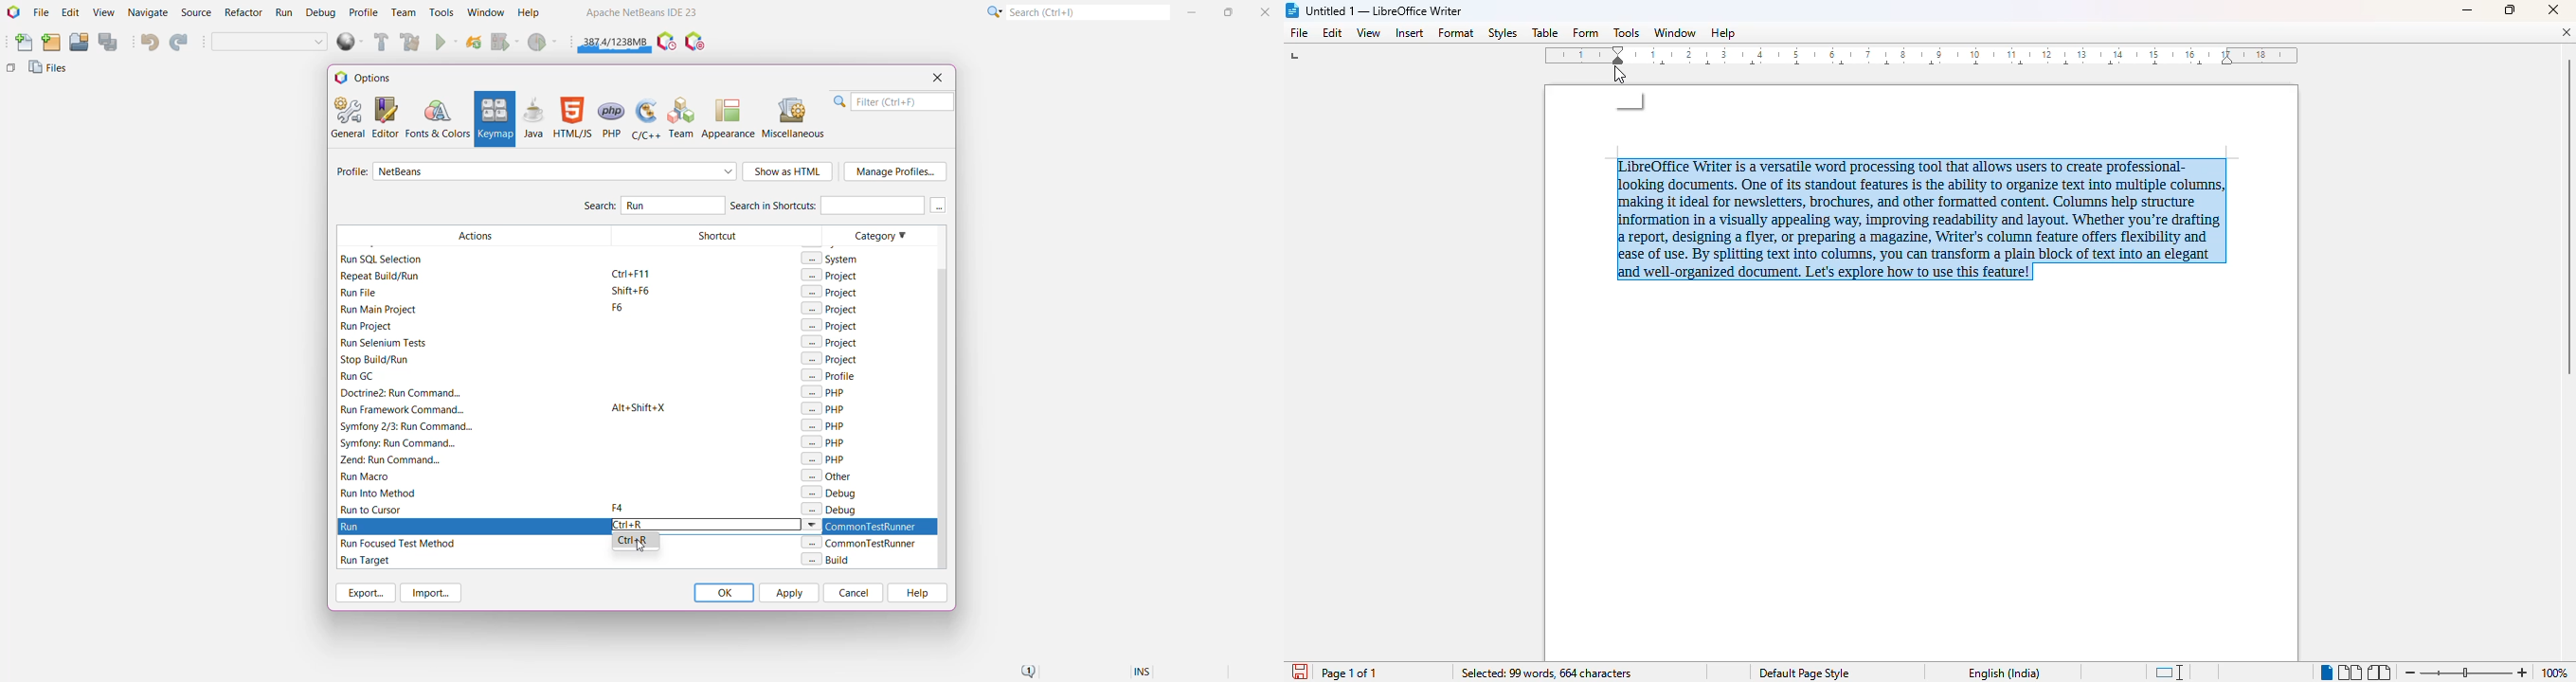 Image resolution: width=2576 pixels, height=700 pixels. I want to click on file, so click(1298, 32).